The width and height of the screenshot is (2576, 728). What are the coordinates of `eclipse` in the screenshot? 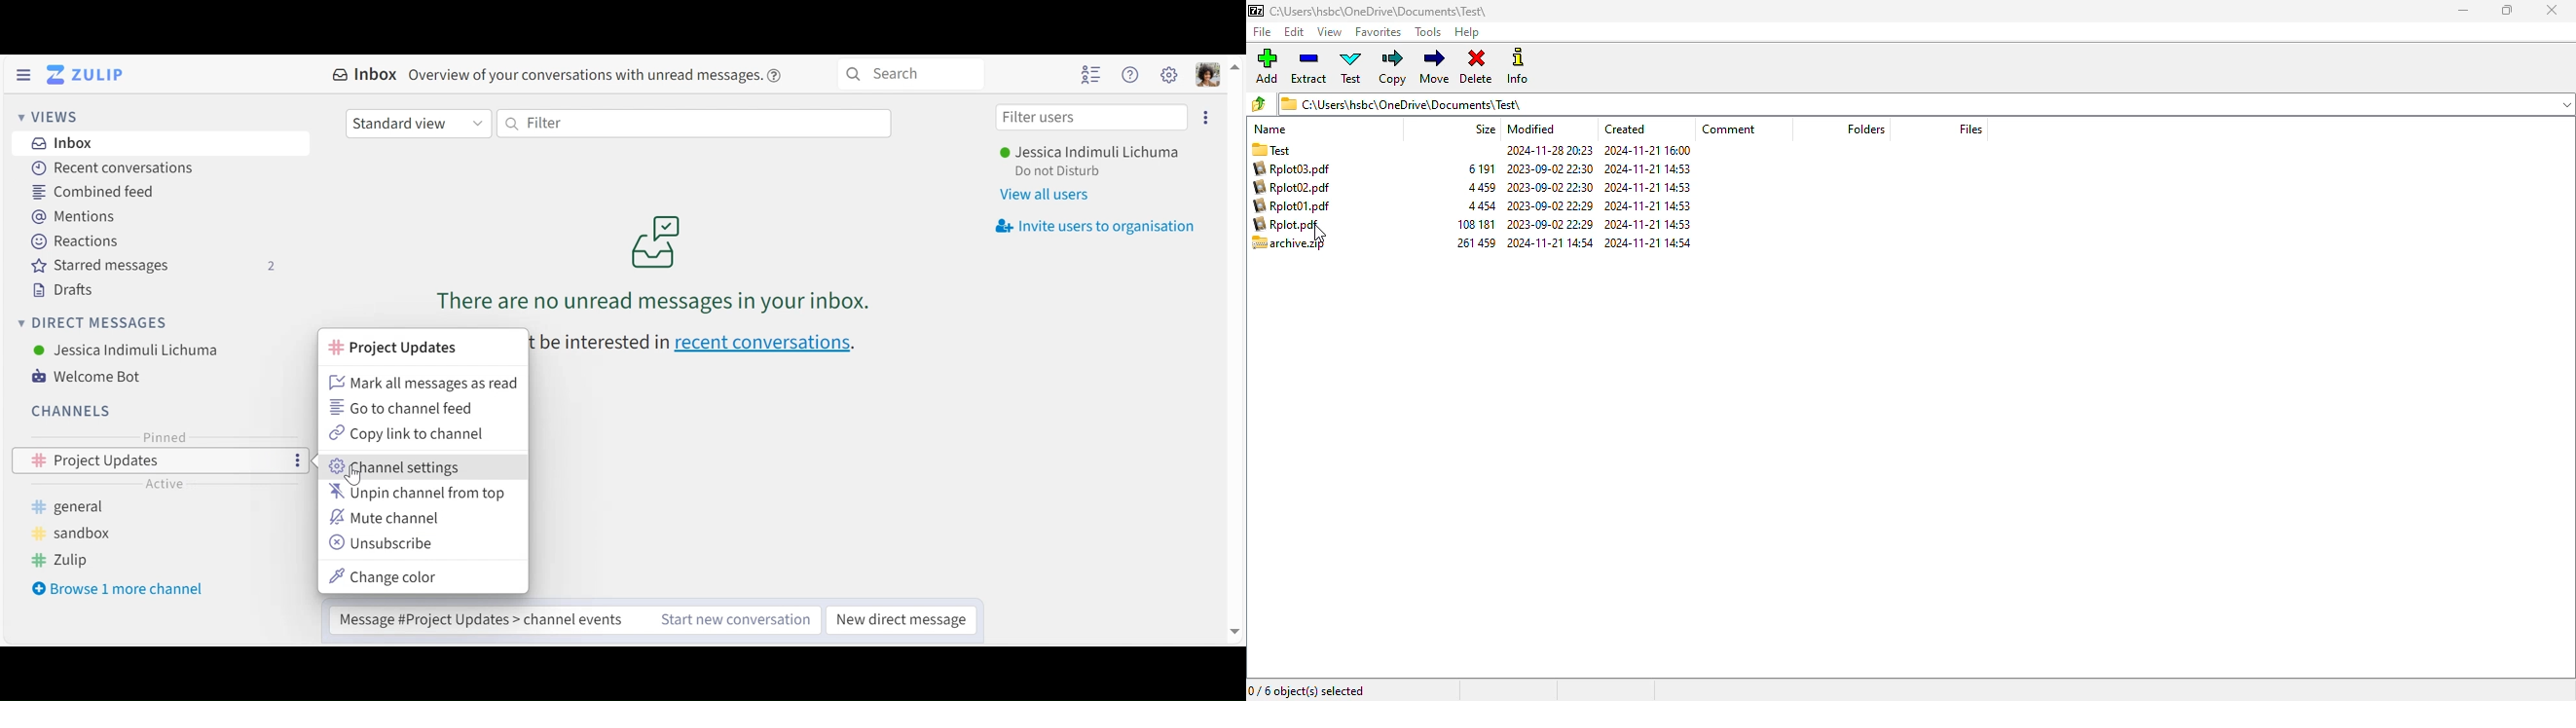 It's located at (1207, 117).